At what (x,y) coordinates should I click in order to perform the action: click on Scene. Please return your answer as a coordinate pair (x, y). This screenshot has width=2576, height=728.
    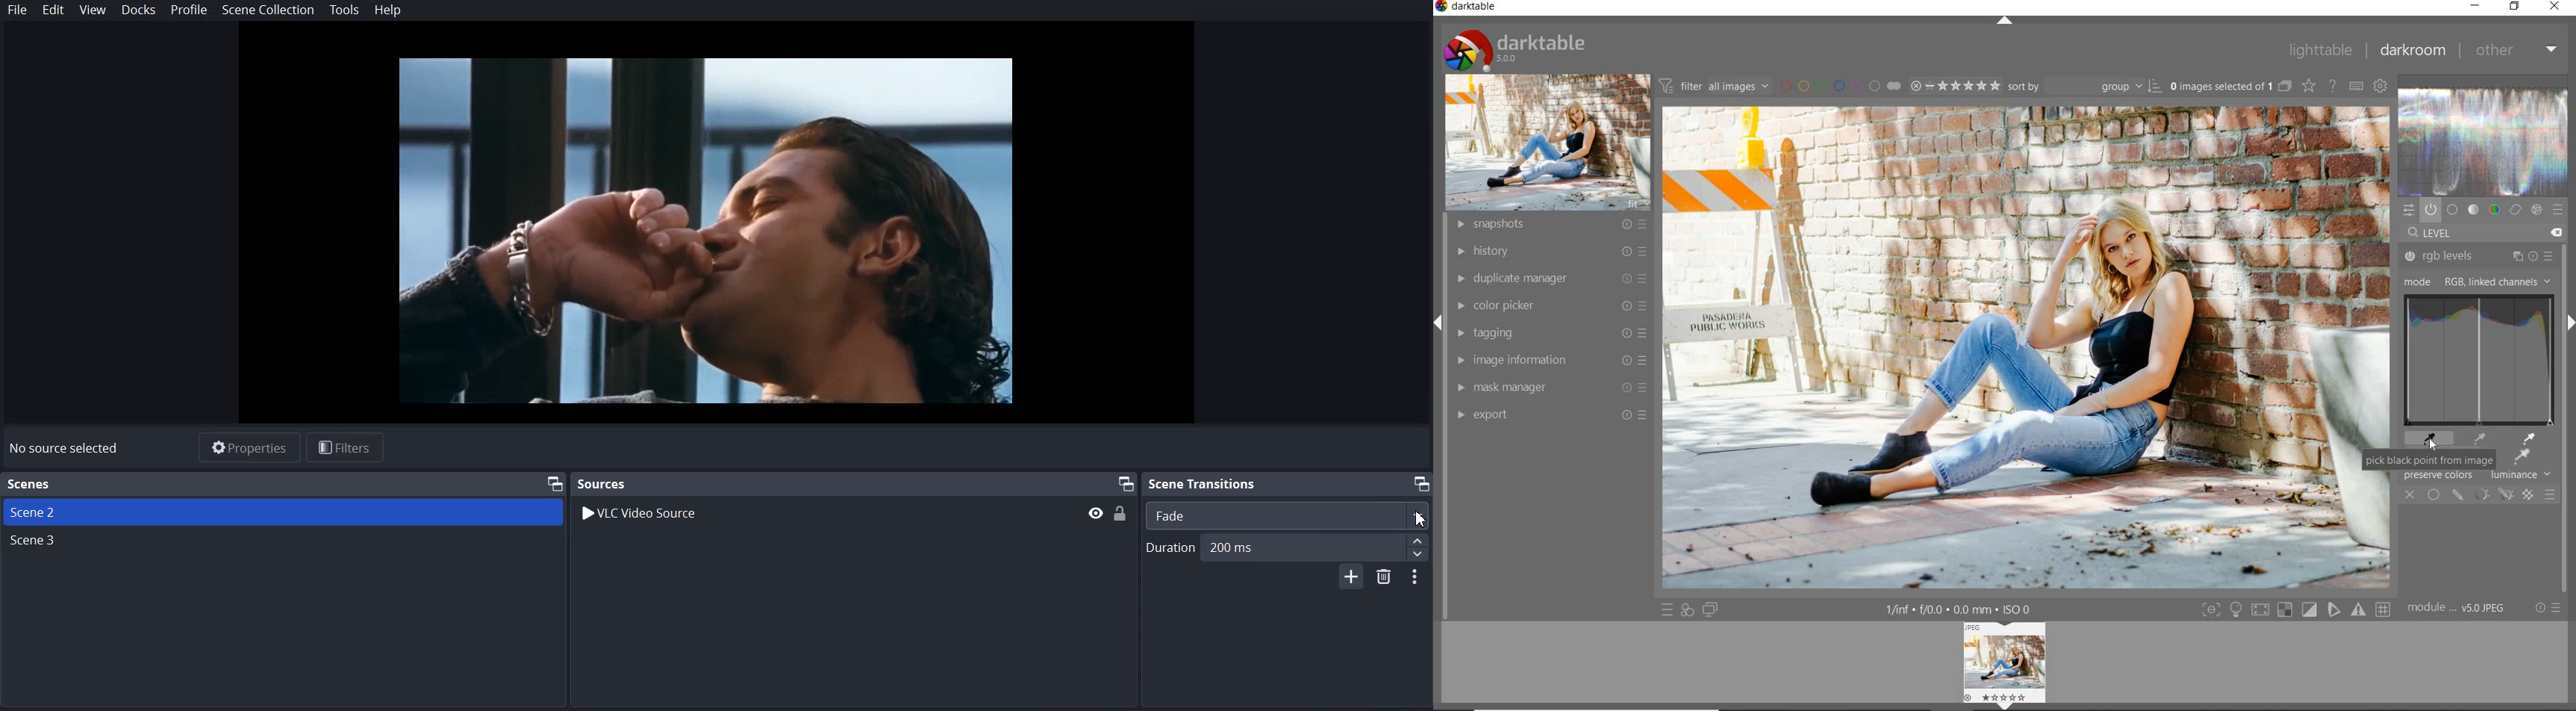
    Looking at the image, I should click on (282, 512).